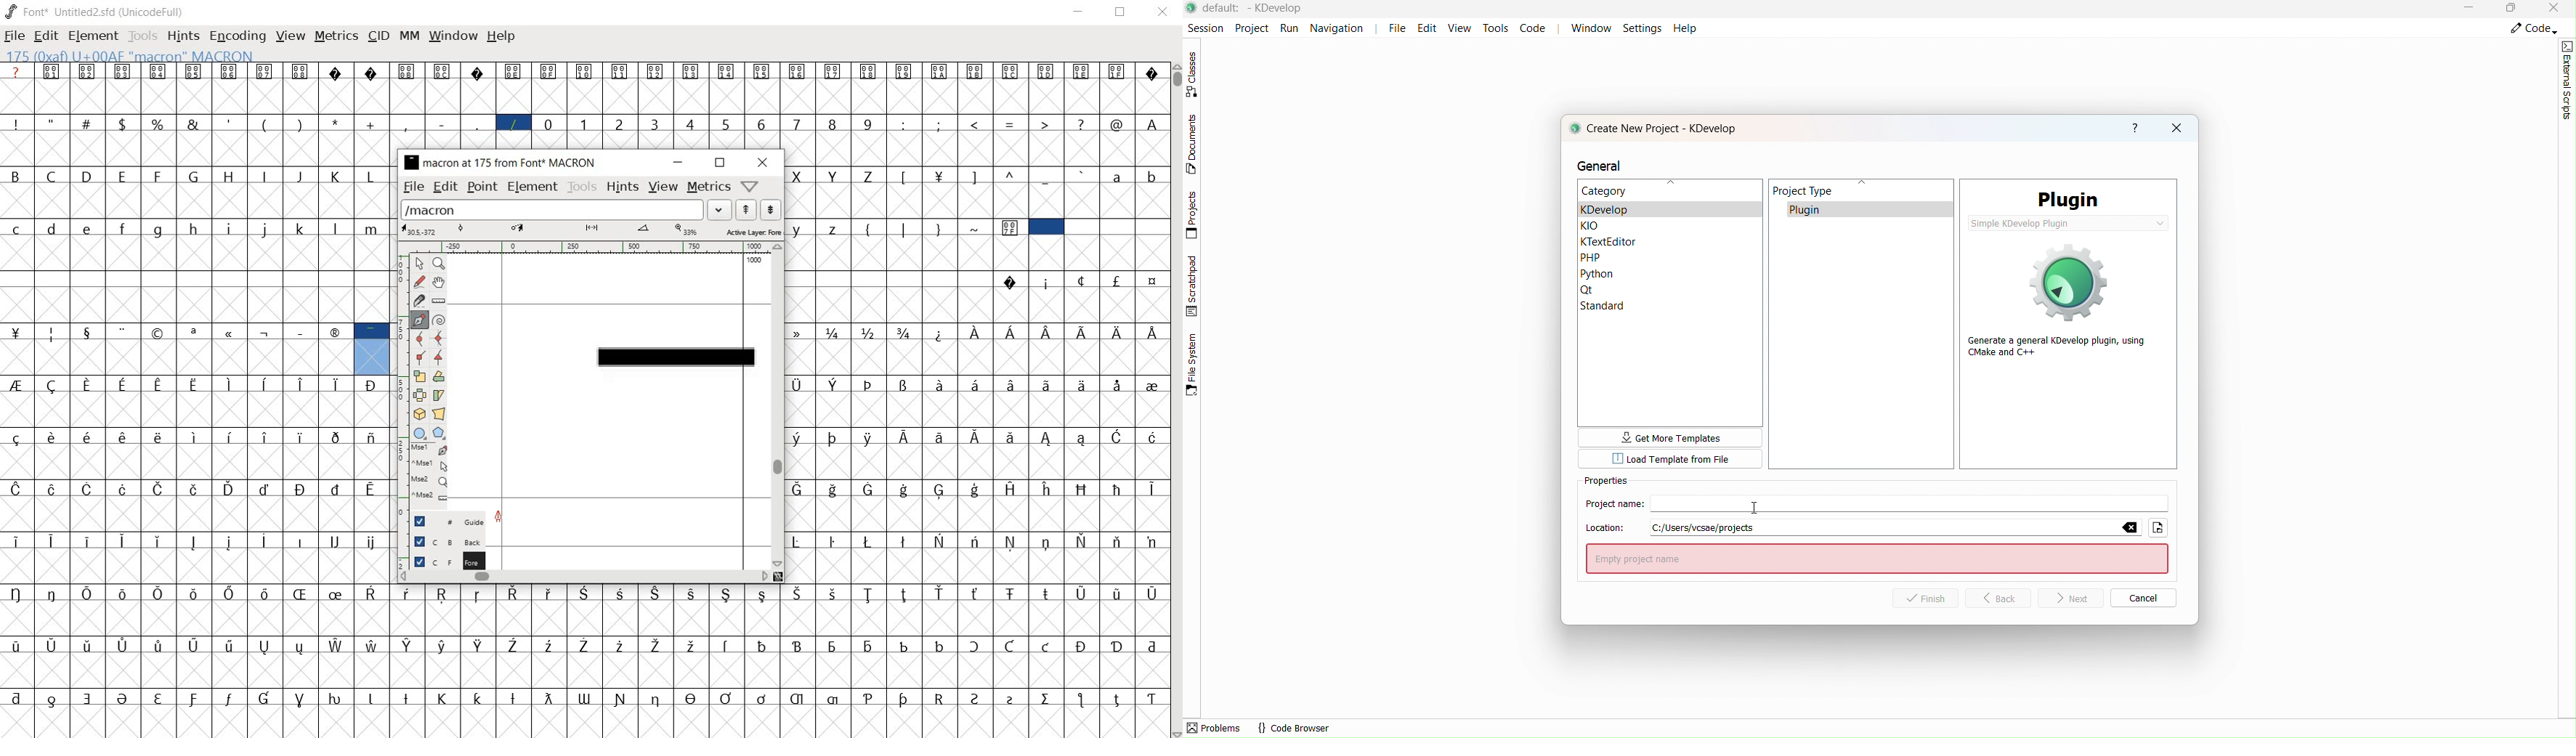  I want to click on Symbol, so click(904, 489).